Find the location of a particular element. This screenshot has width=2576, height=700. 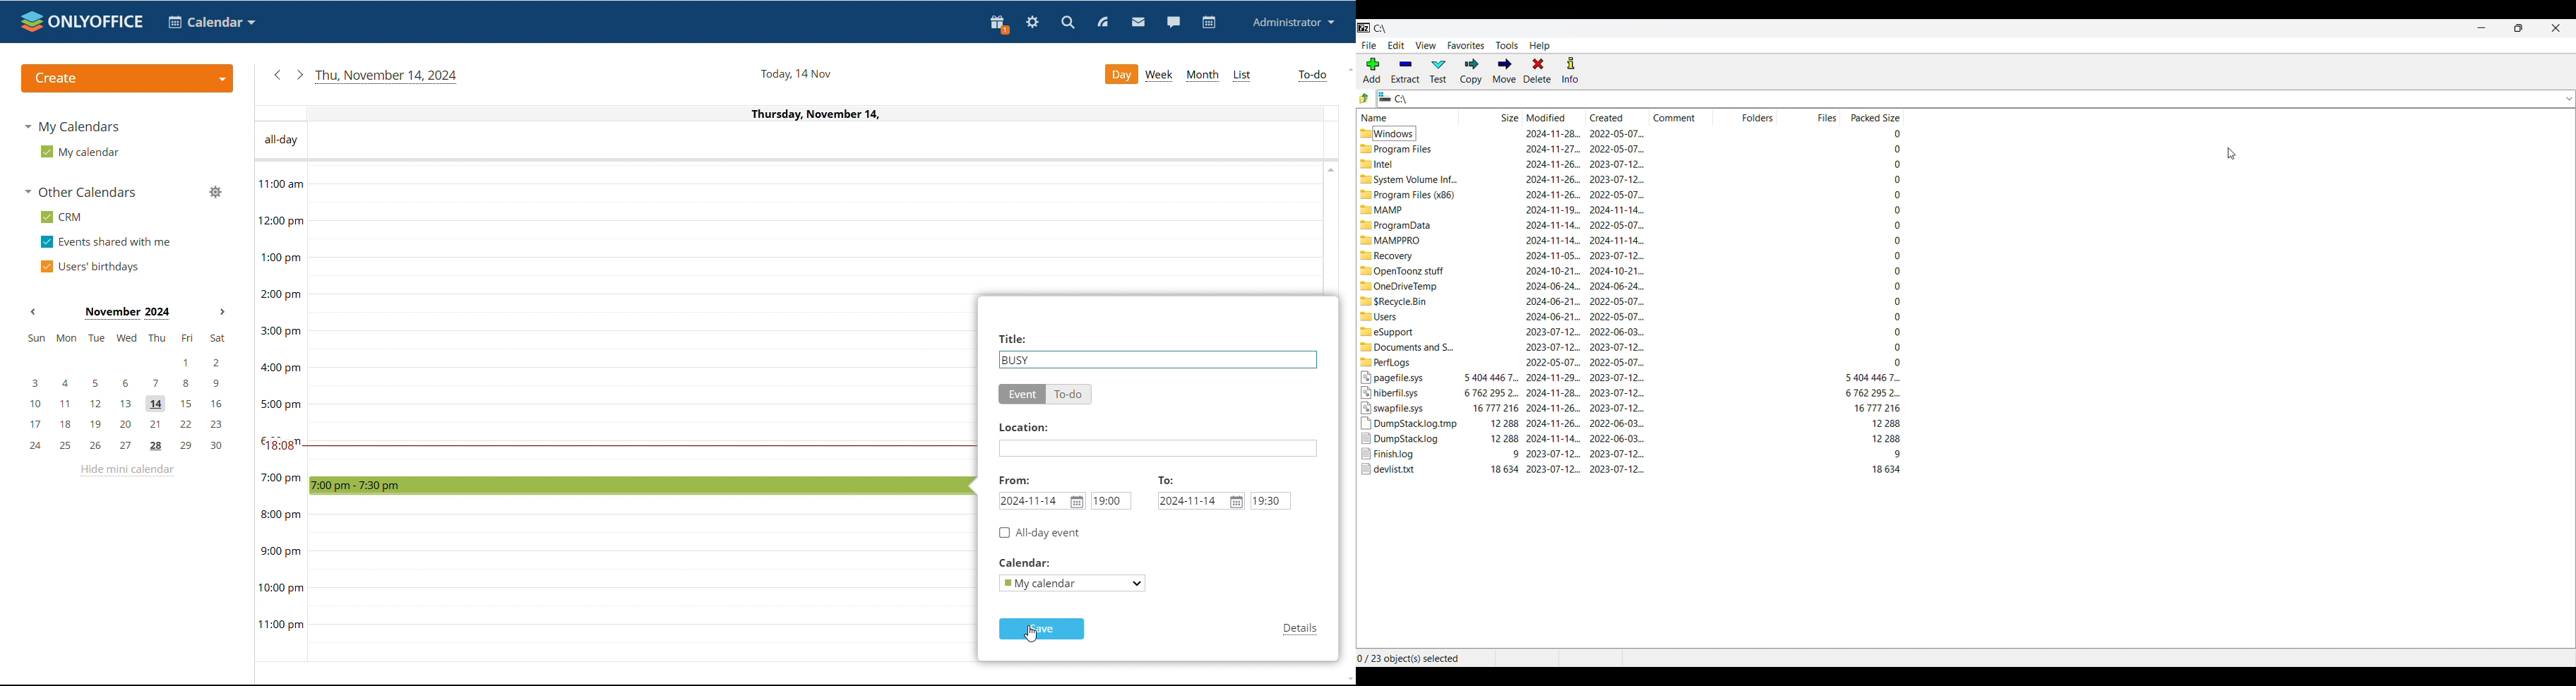

list view is located at coordinates (1241, 77).